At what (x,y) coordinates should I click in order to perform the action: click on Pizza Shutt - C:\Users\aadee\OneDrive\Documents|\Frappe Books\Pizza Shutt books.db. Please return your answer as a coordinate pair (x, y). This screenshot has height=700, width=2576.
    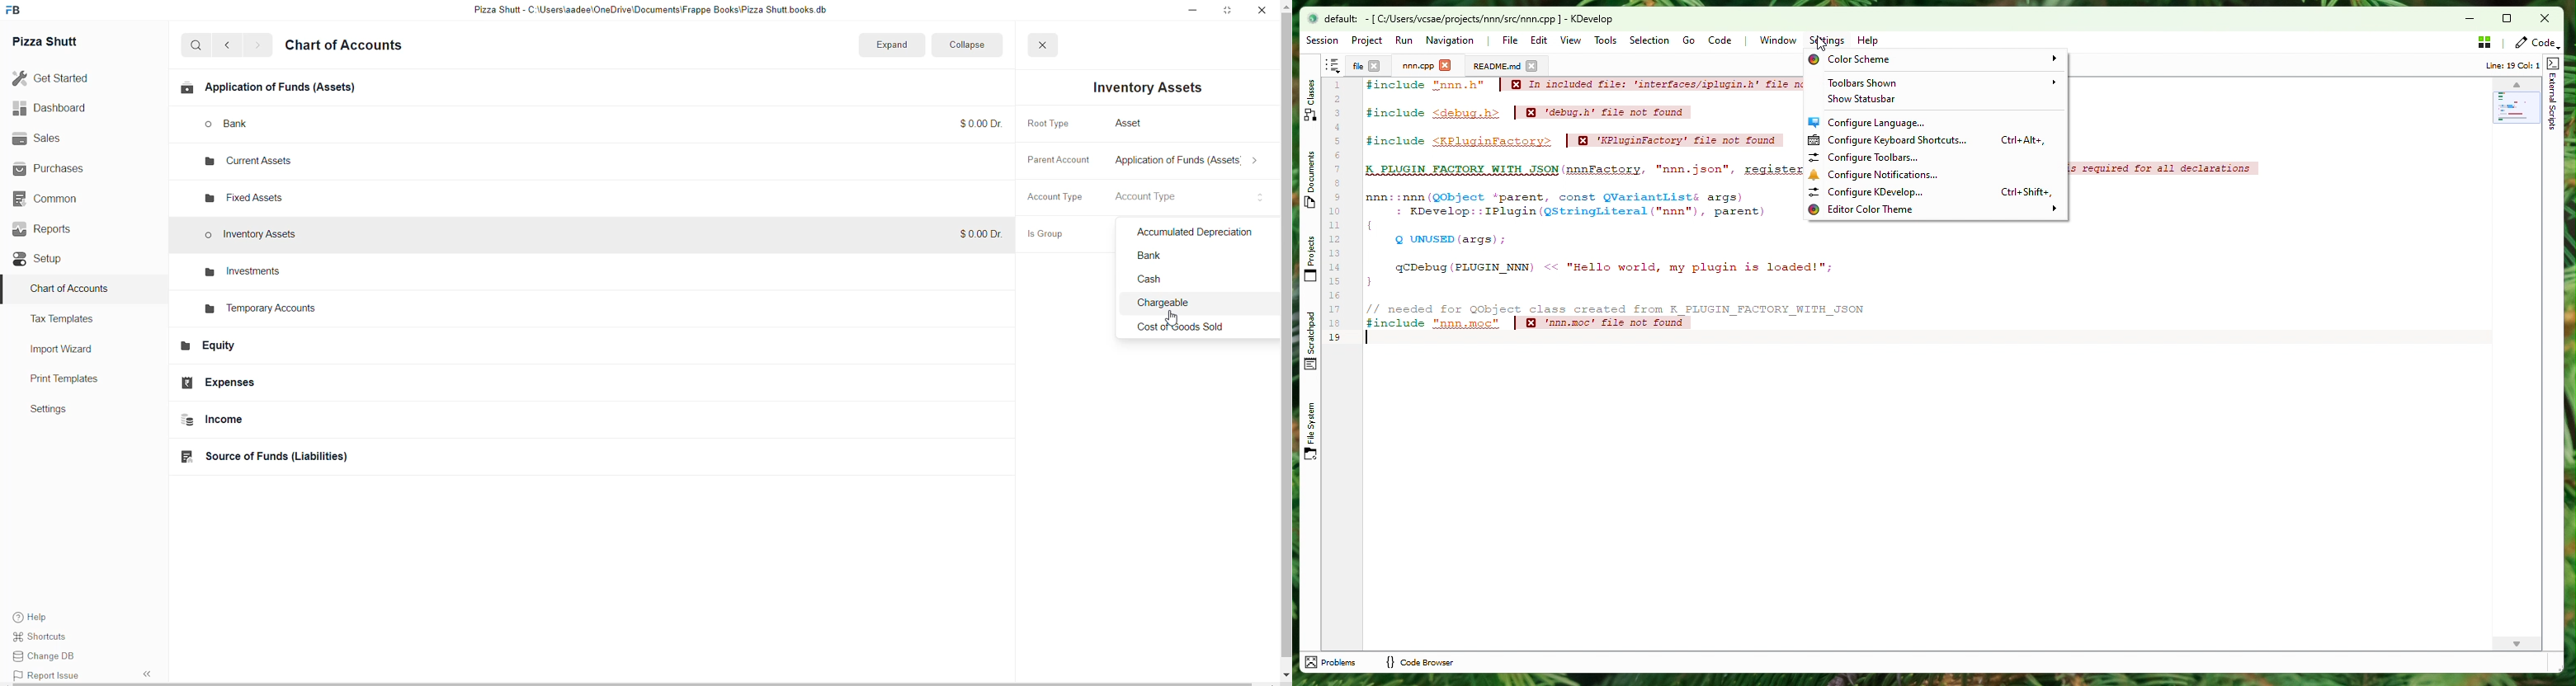
    Looking at the image, I should click on (656, 11).